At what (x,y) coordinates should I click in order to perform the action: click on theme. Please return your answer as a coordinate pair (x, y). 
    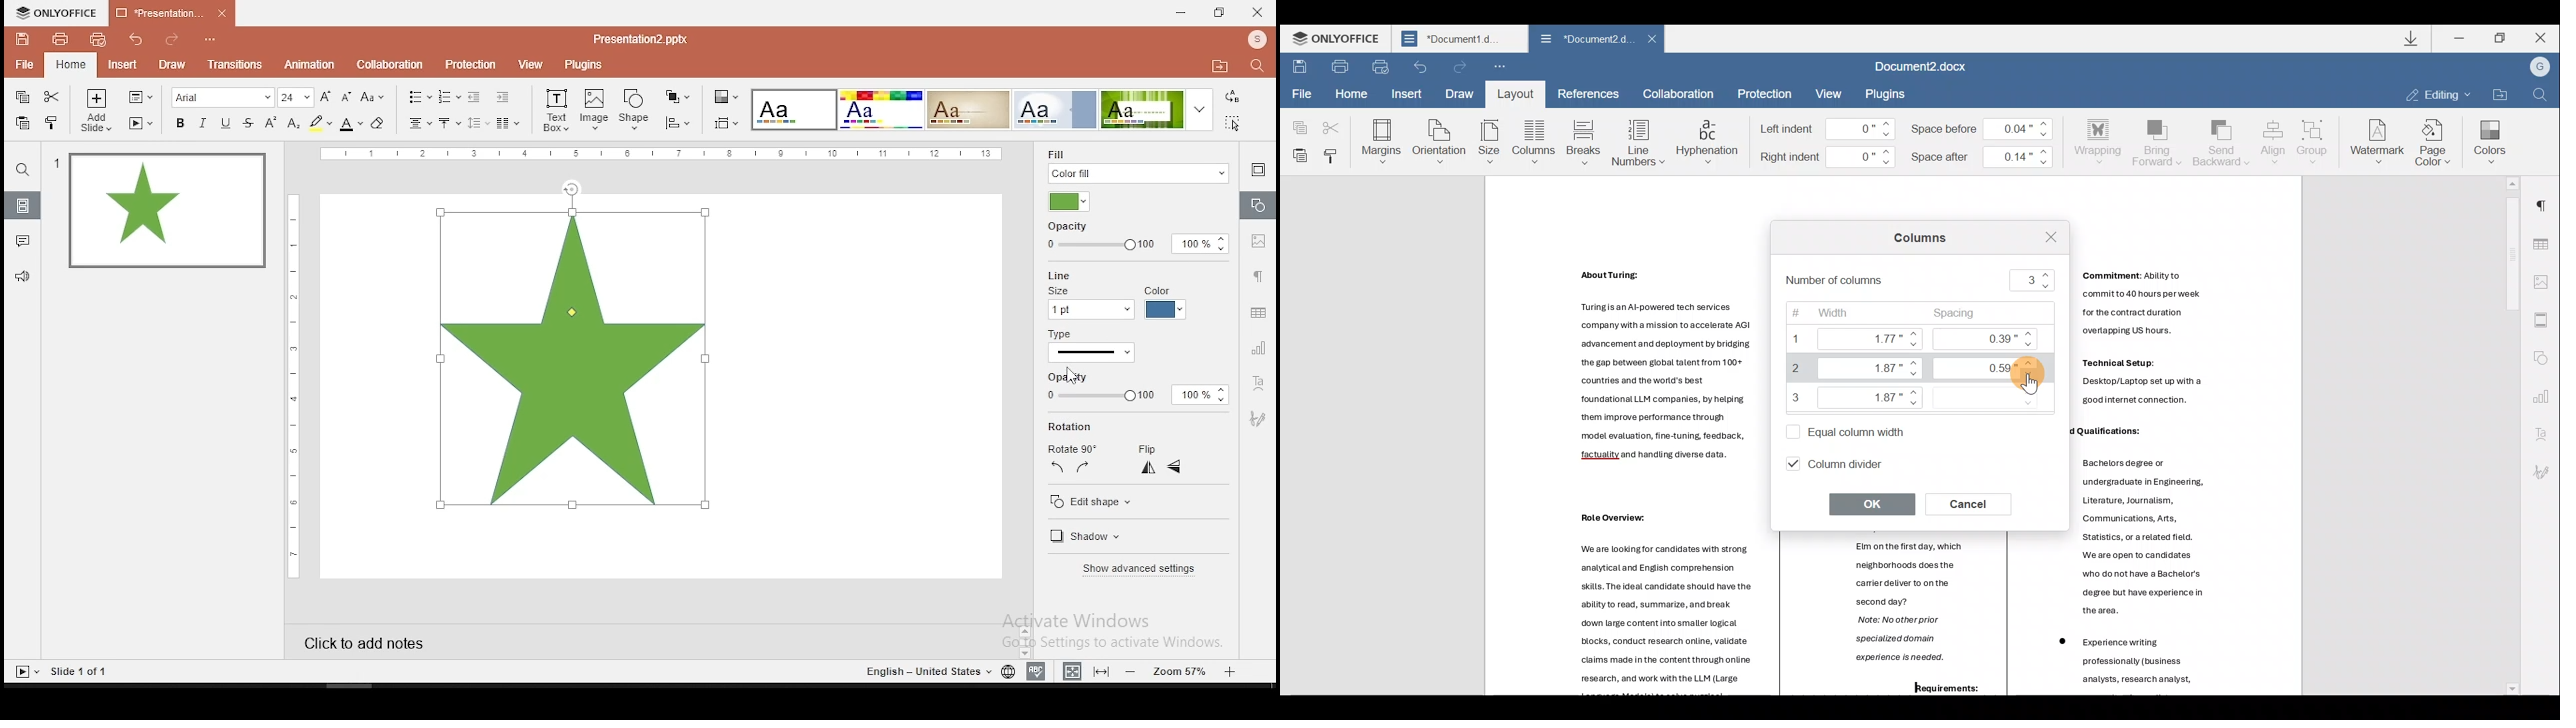
    Looking at the image, I should click on (795, 111).